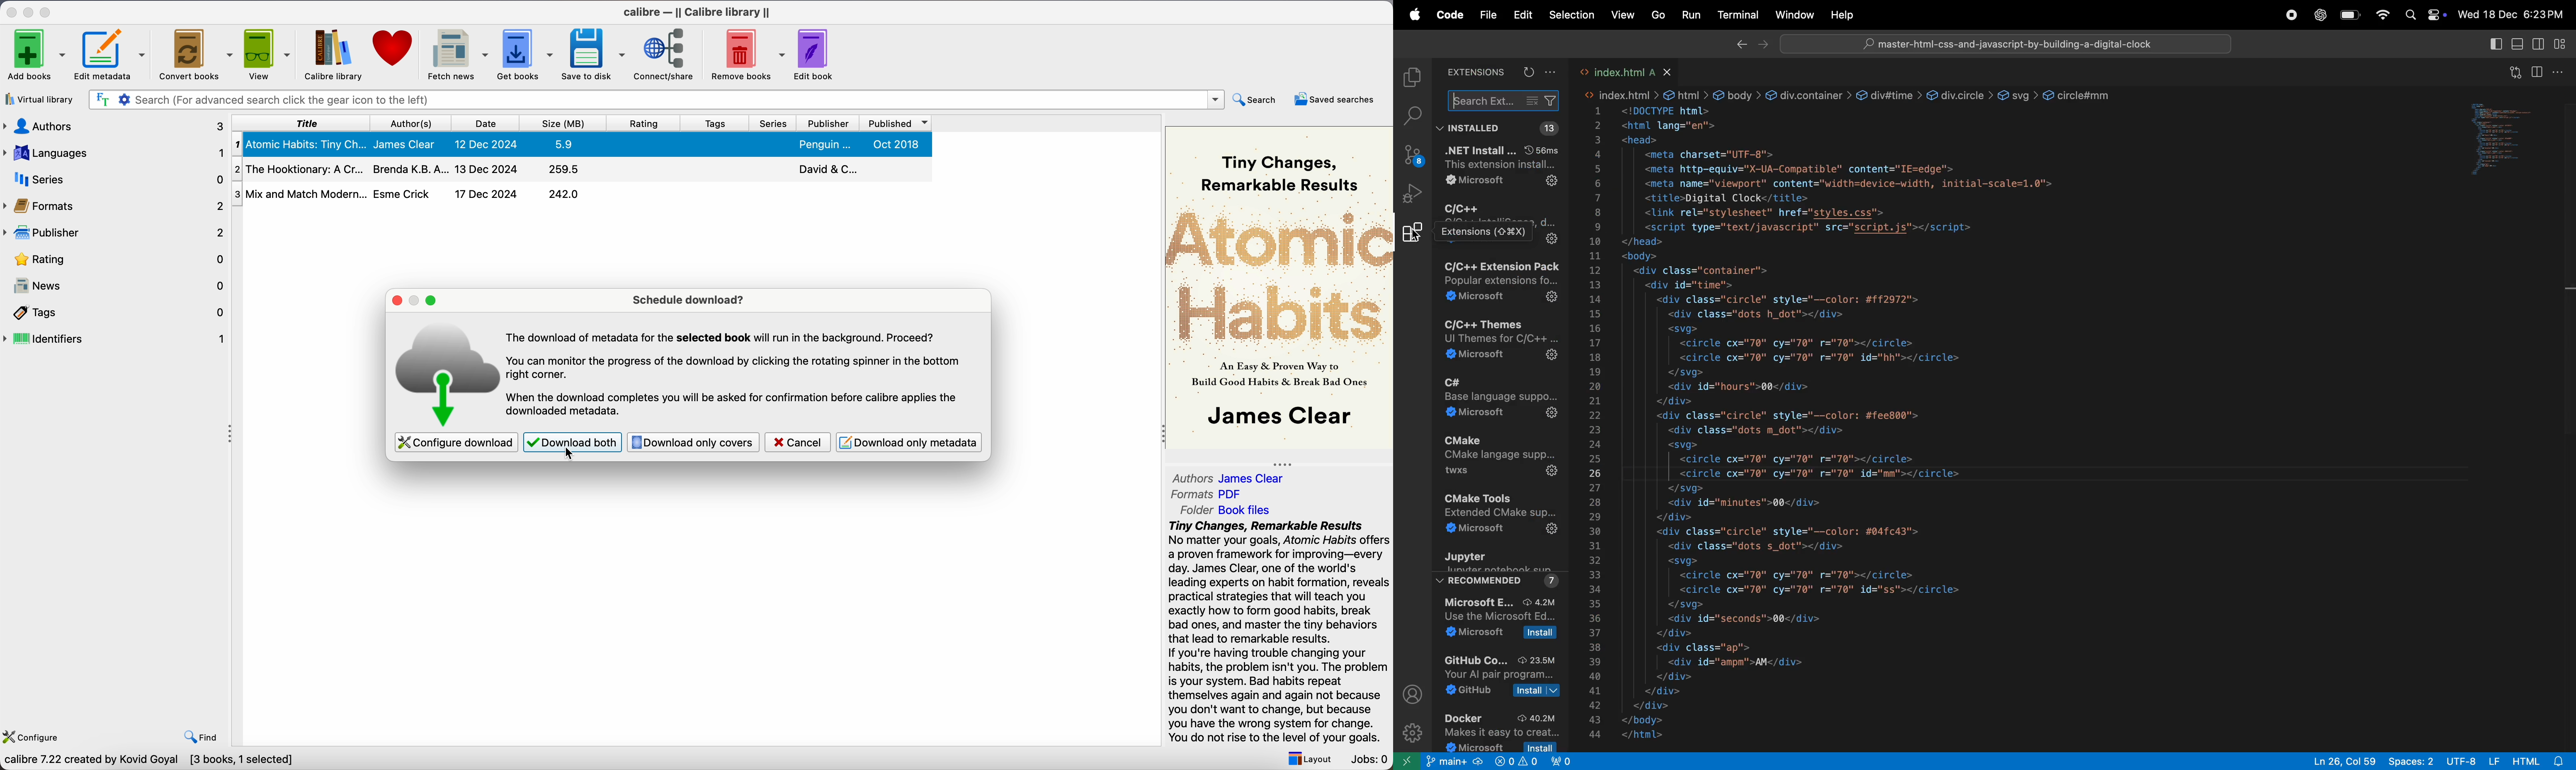 The image size is (2576, 784). Describe the element at coordinates (571, 443) in the screenshot. I see `Download both` at that location.